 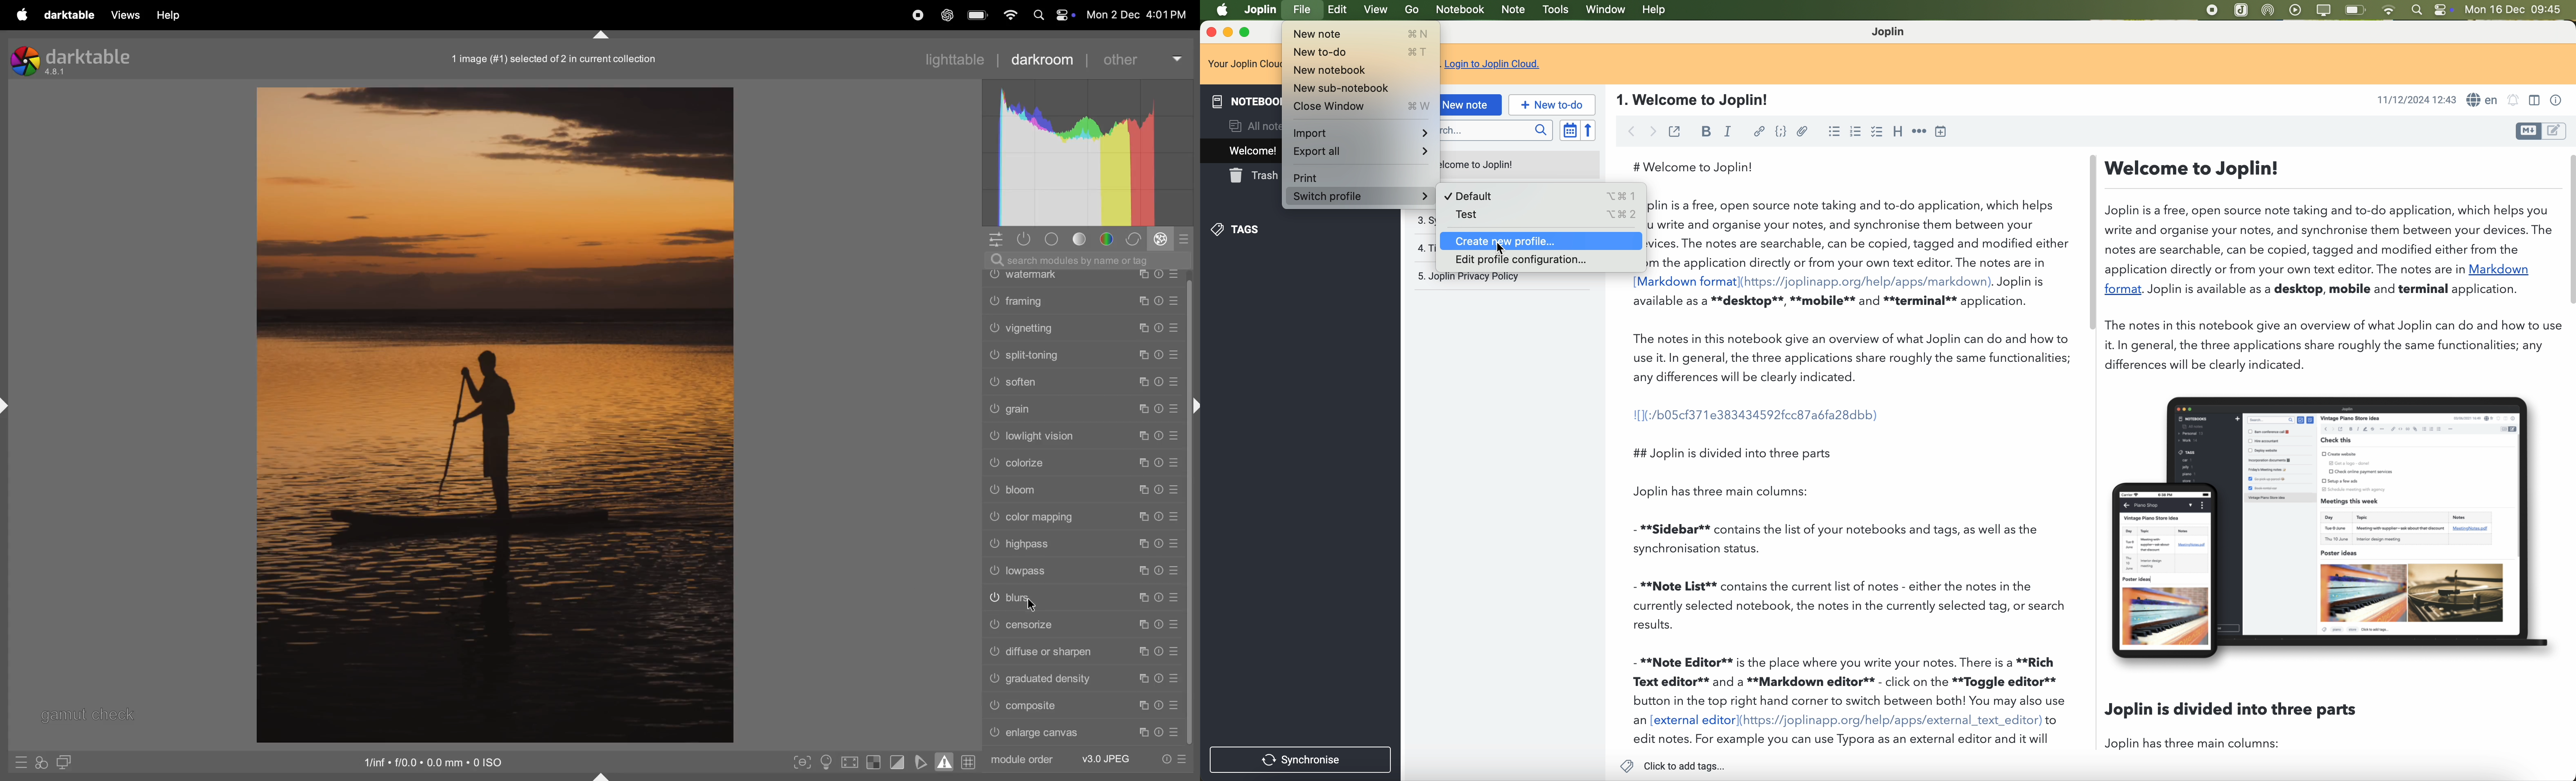 I want to click on play, so click(x=2296, y=9).